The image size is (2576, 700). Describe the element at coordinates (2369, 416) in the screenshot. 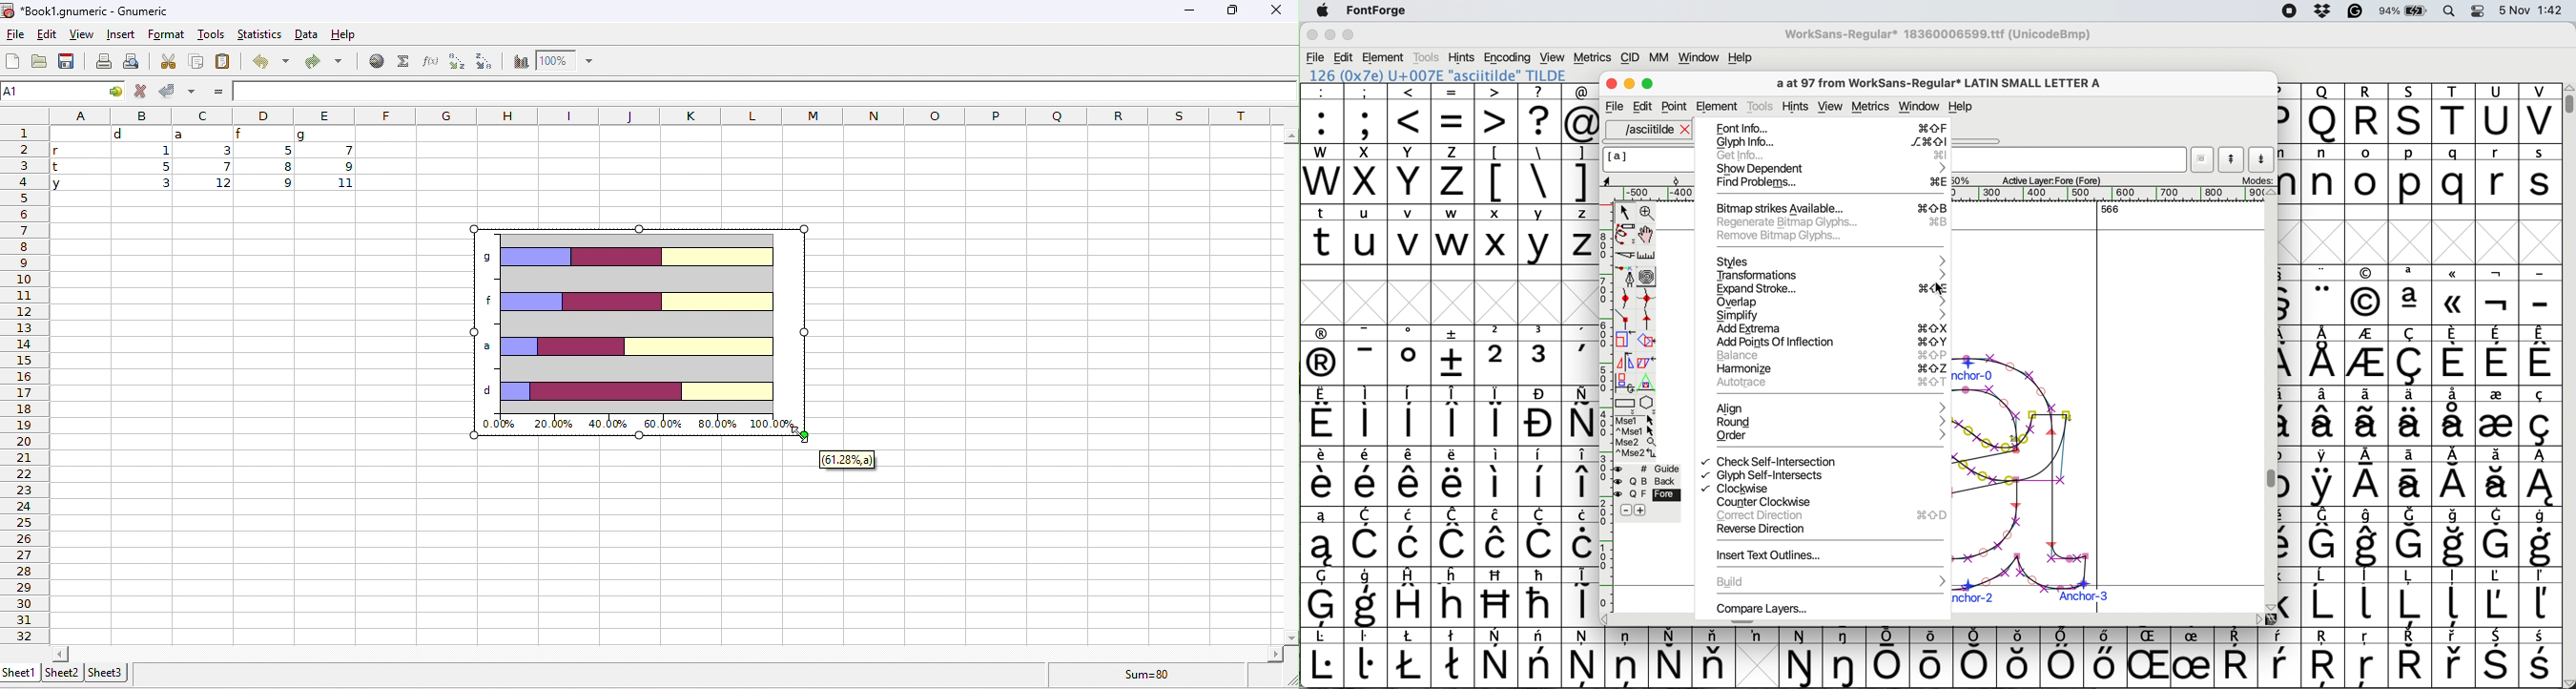

I see `symbol` at that location.